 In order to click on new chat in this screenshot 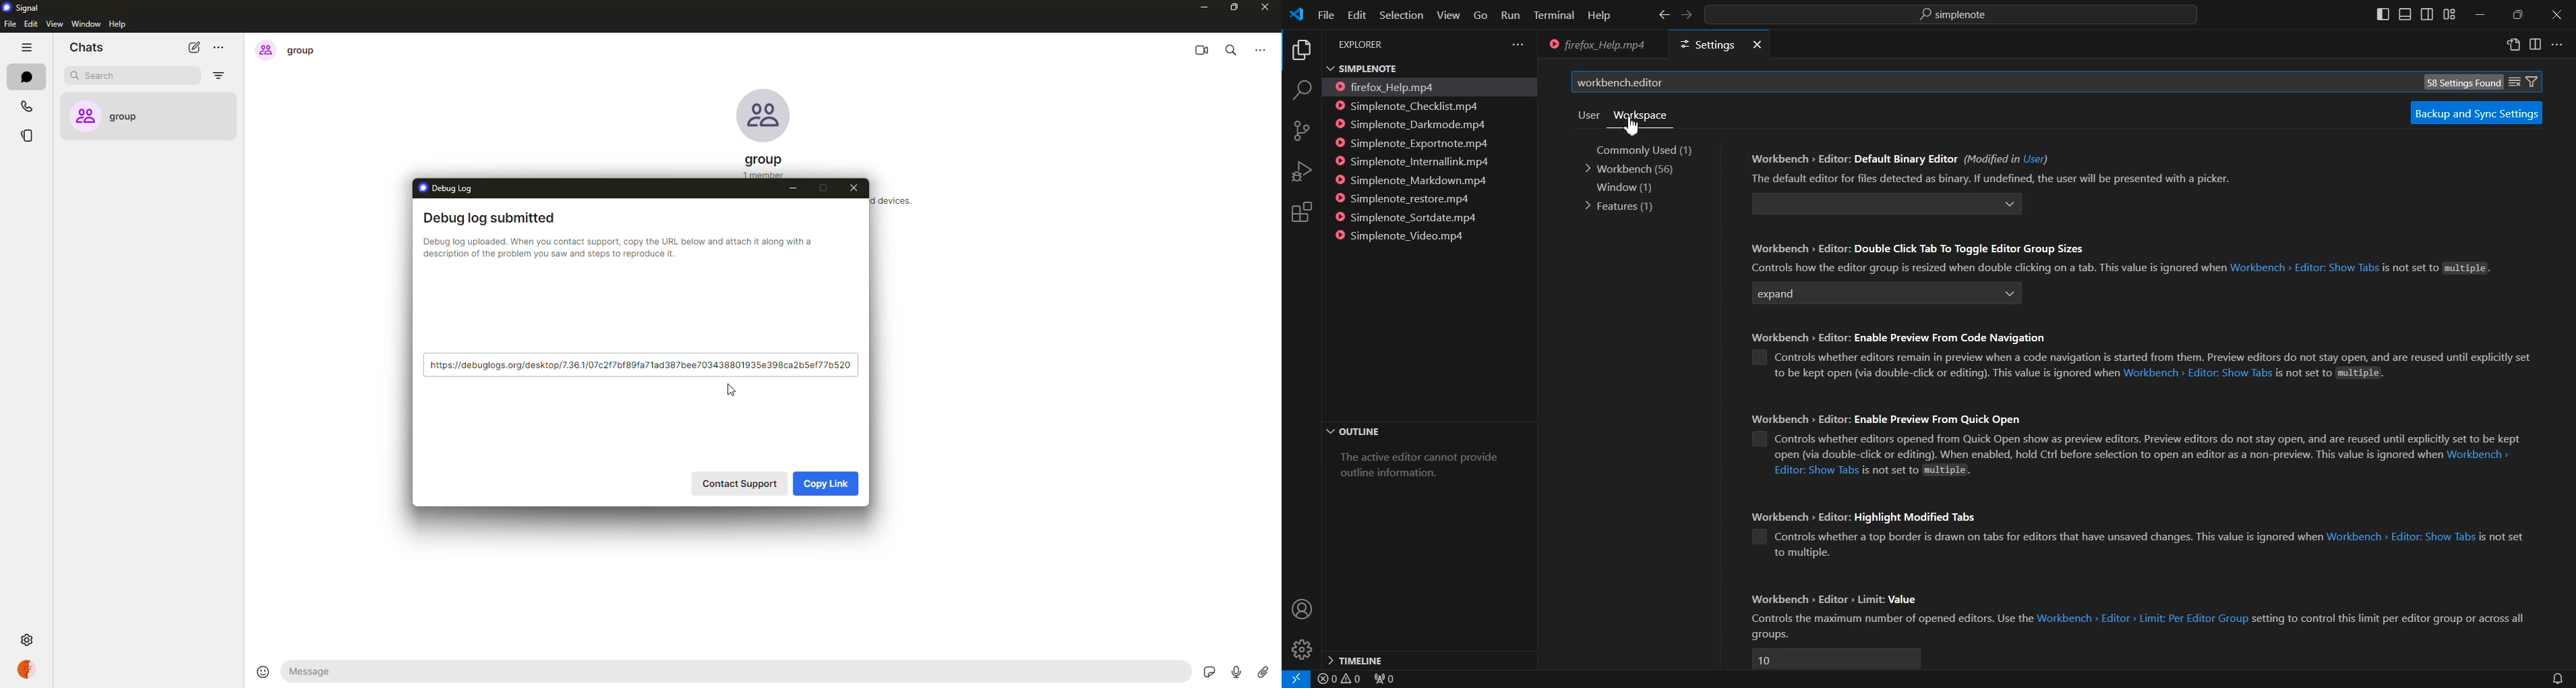, I will do `click(194, 47)`.